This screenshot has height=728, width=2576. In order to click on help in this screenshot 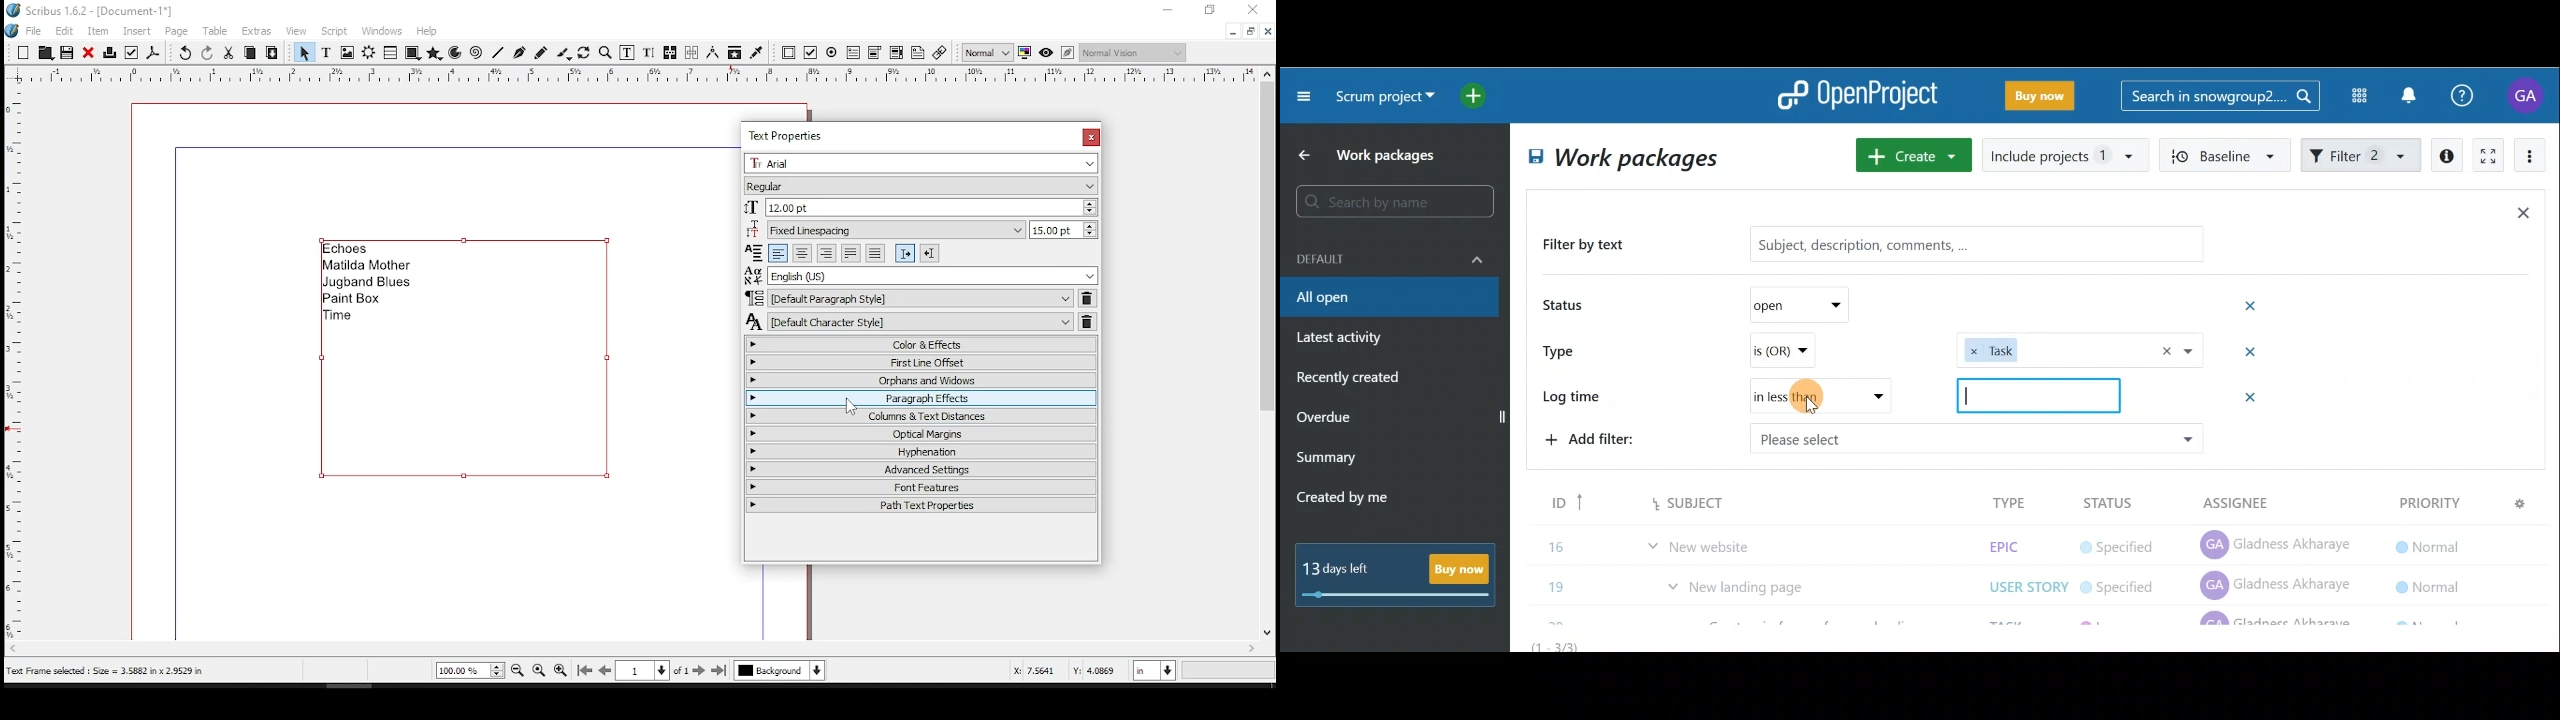, I will do `click(426, 31)`.